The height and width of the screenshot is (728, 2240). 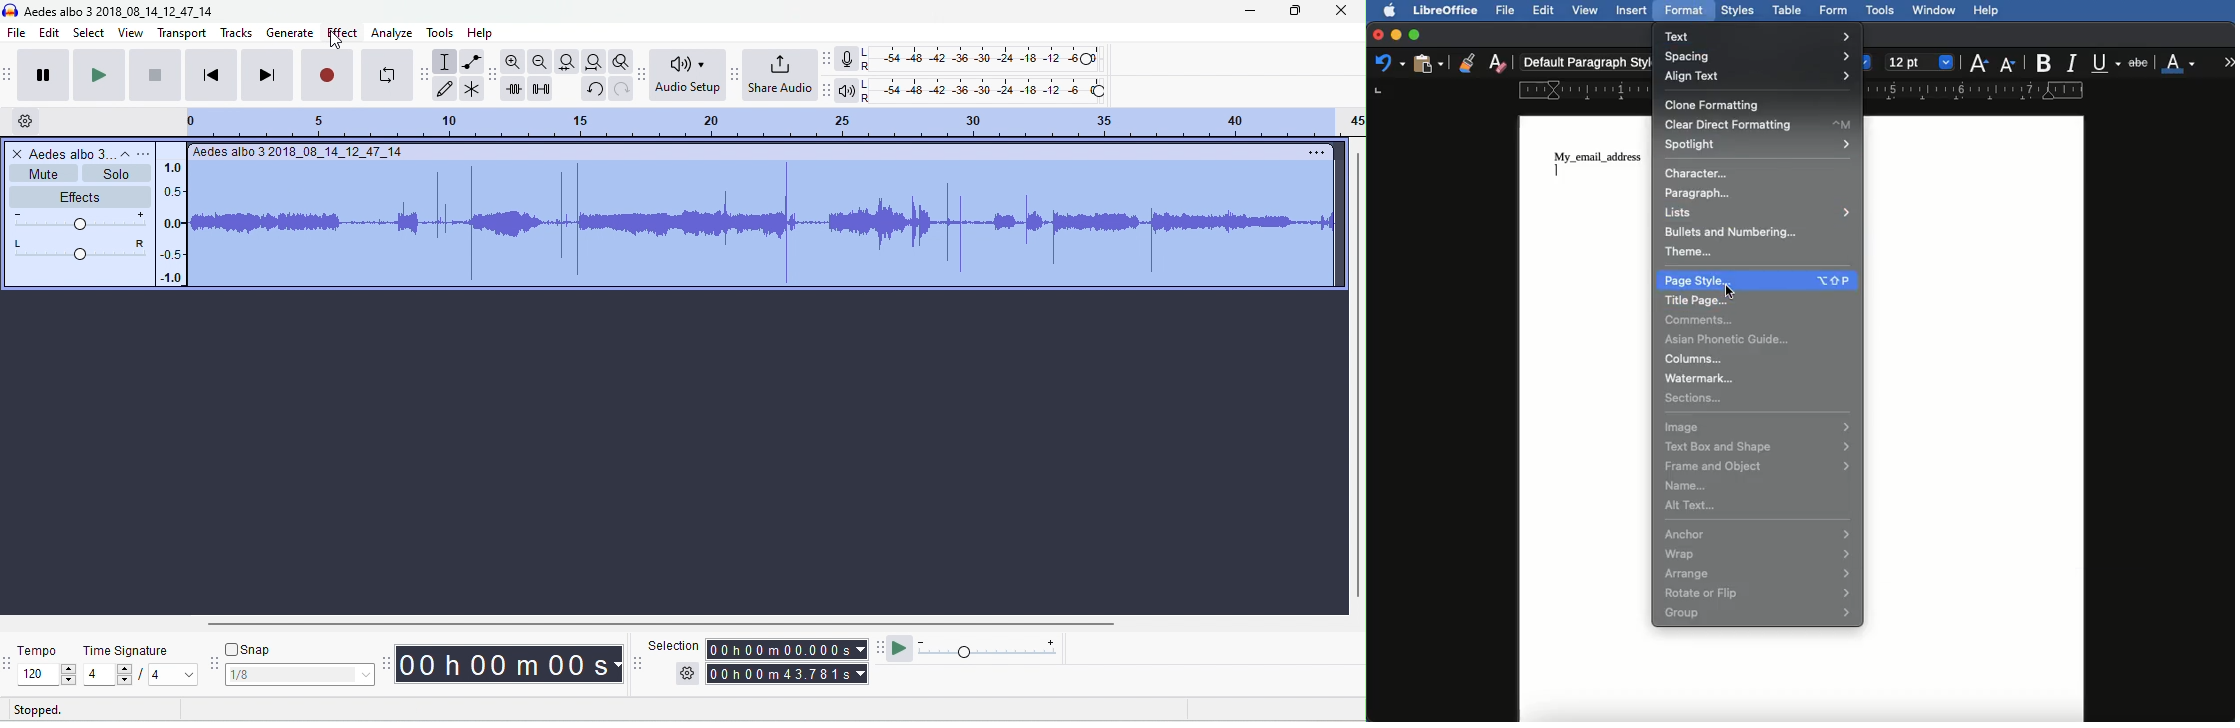 I want to click on Arrange, so click(x=1758, y=573).